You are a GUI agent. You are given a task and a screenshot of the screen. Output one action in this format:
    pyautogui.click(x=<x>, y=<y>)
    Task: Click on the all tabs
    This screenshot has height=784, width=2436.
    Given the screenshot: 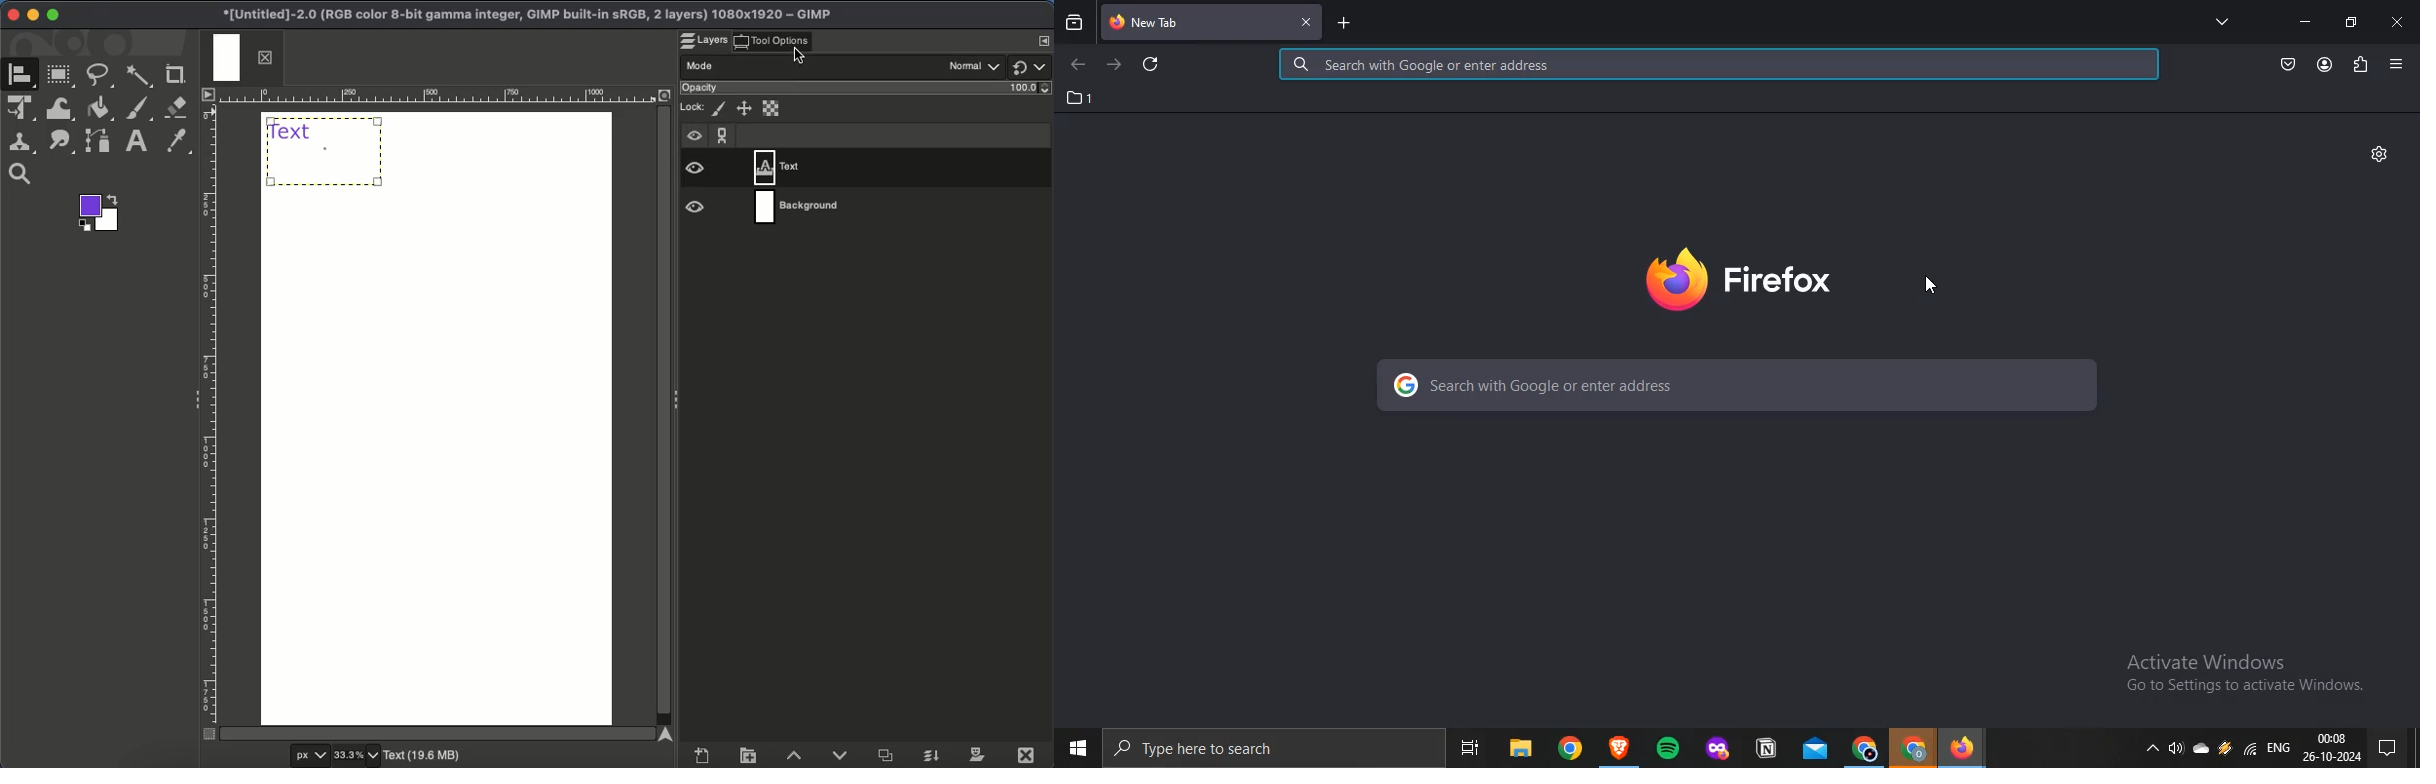 What is the action you would take?
    pyautogui.click(x=2222, y=21)
    